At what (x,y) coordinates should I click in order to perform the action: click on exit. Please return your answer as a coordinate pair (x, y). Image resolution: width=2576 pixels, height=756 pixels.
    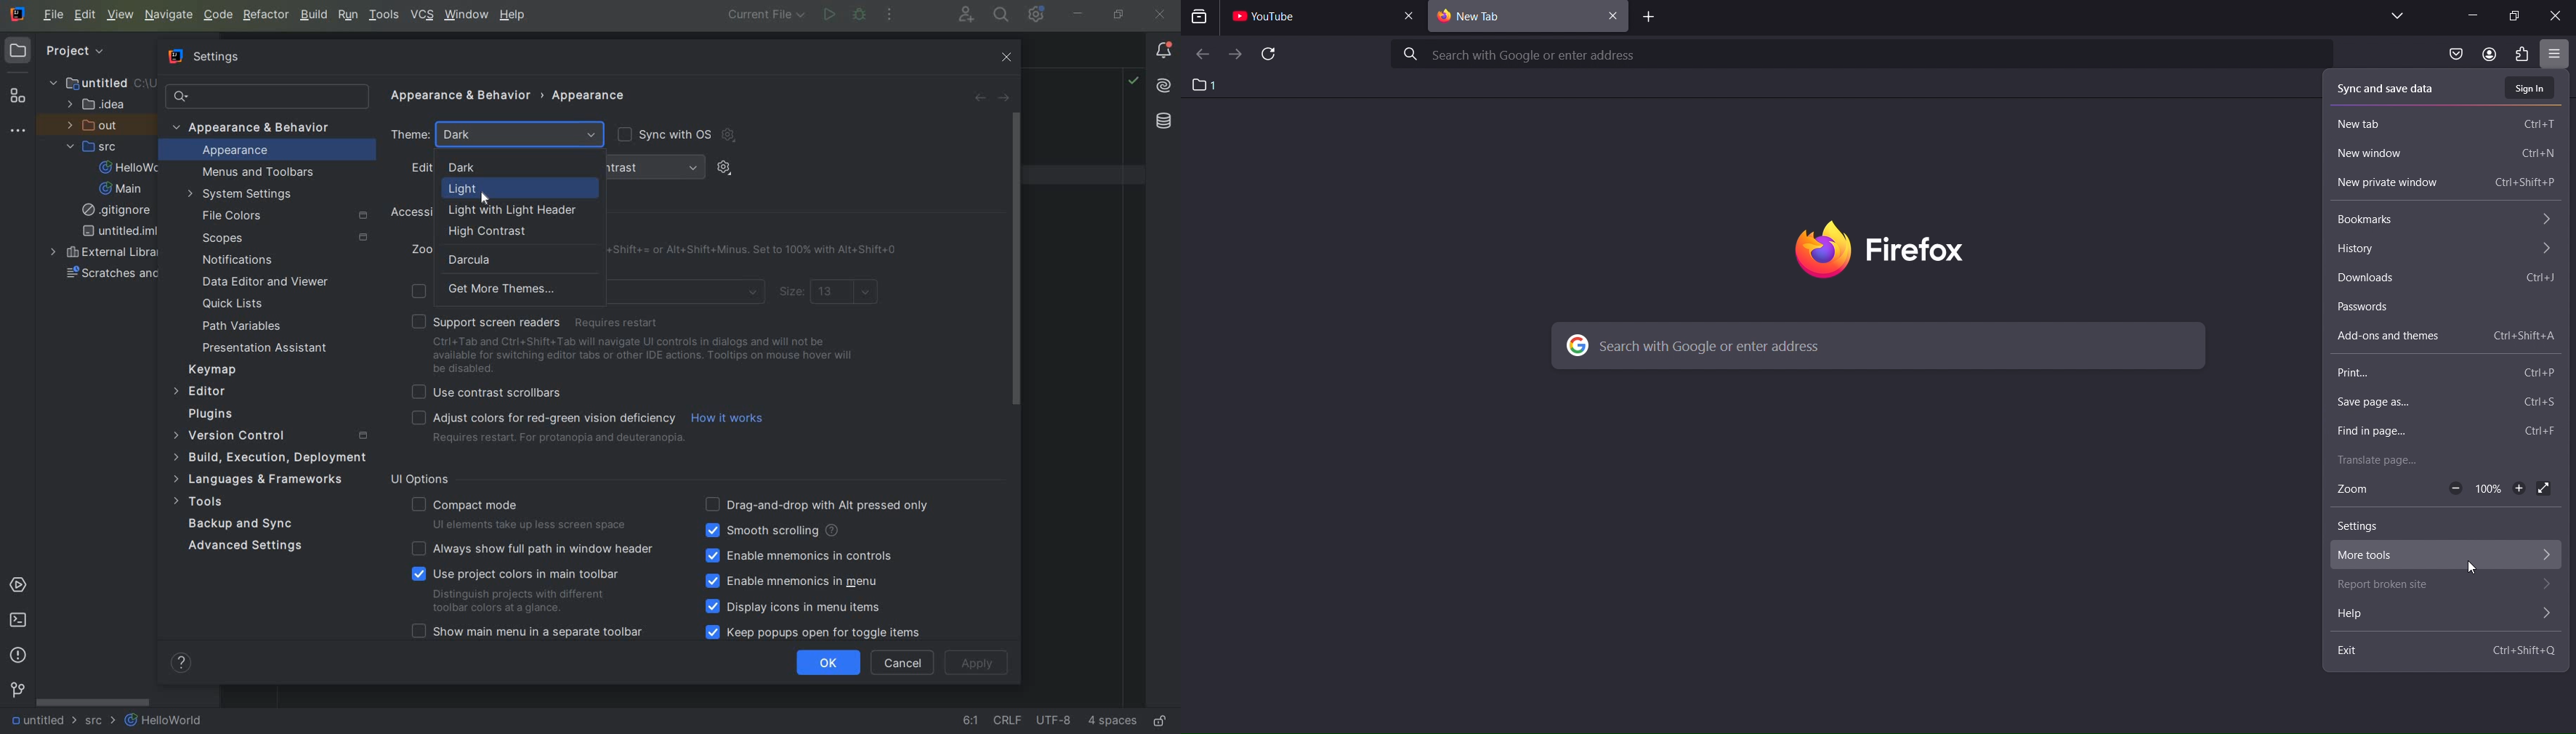
    Looking at the image, I should click on (2361, 654).